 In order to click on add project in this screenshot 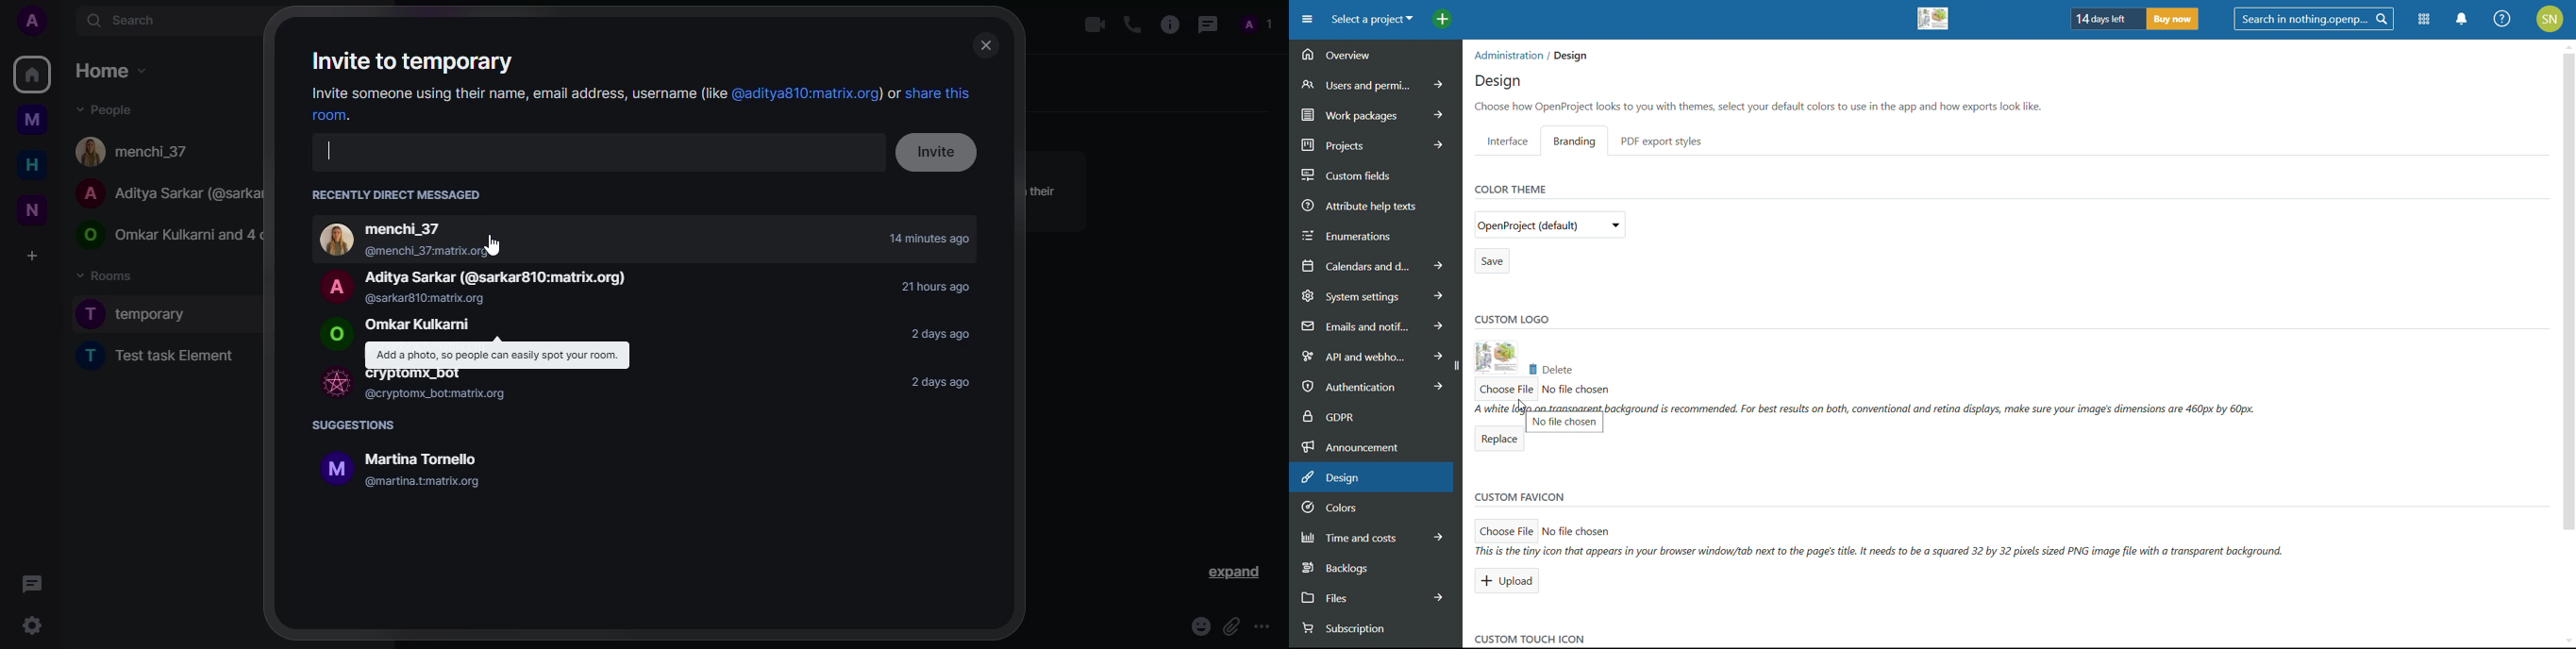, I will do `click(1443, 19)`.